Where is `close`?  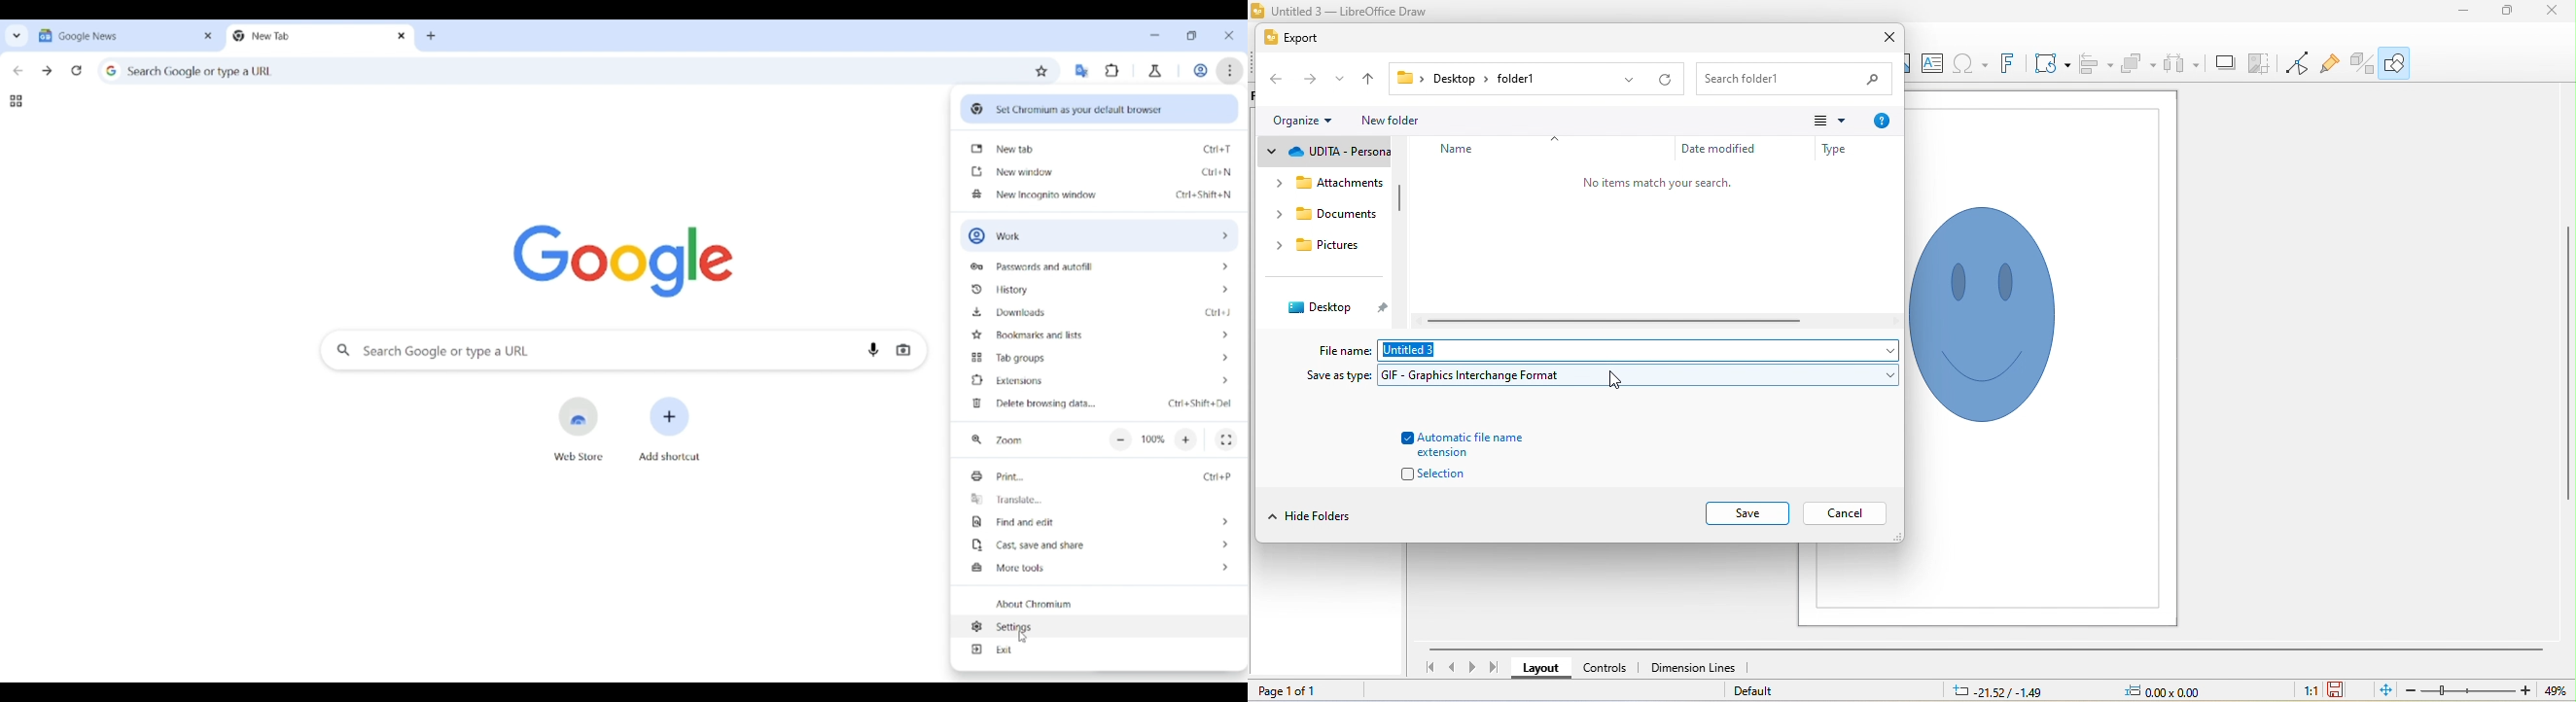
close is located at coordinates (1888, 38).